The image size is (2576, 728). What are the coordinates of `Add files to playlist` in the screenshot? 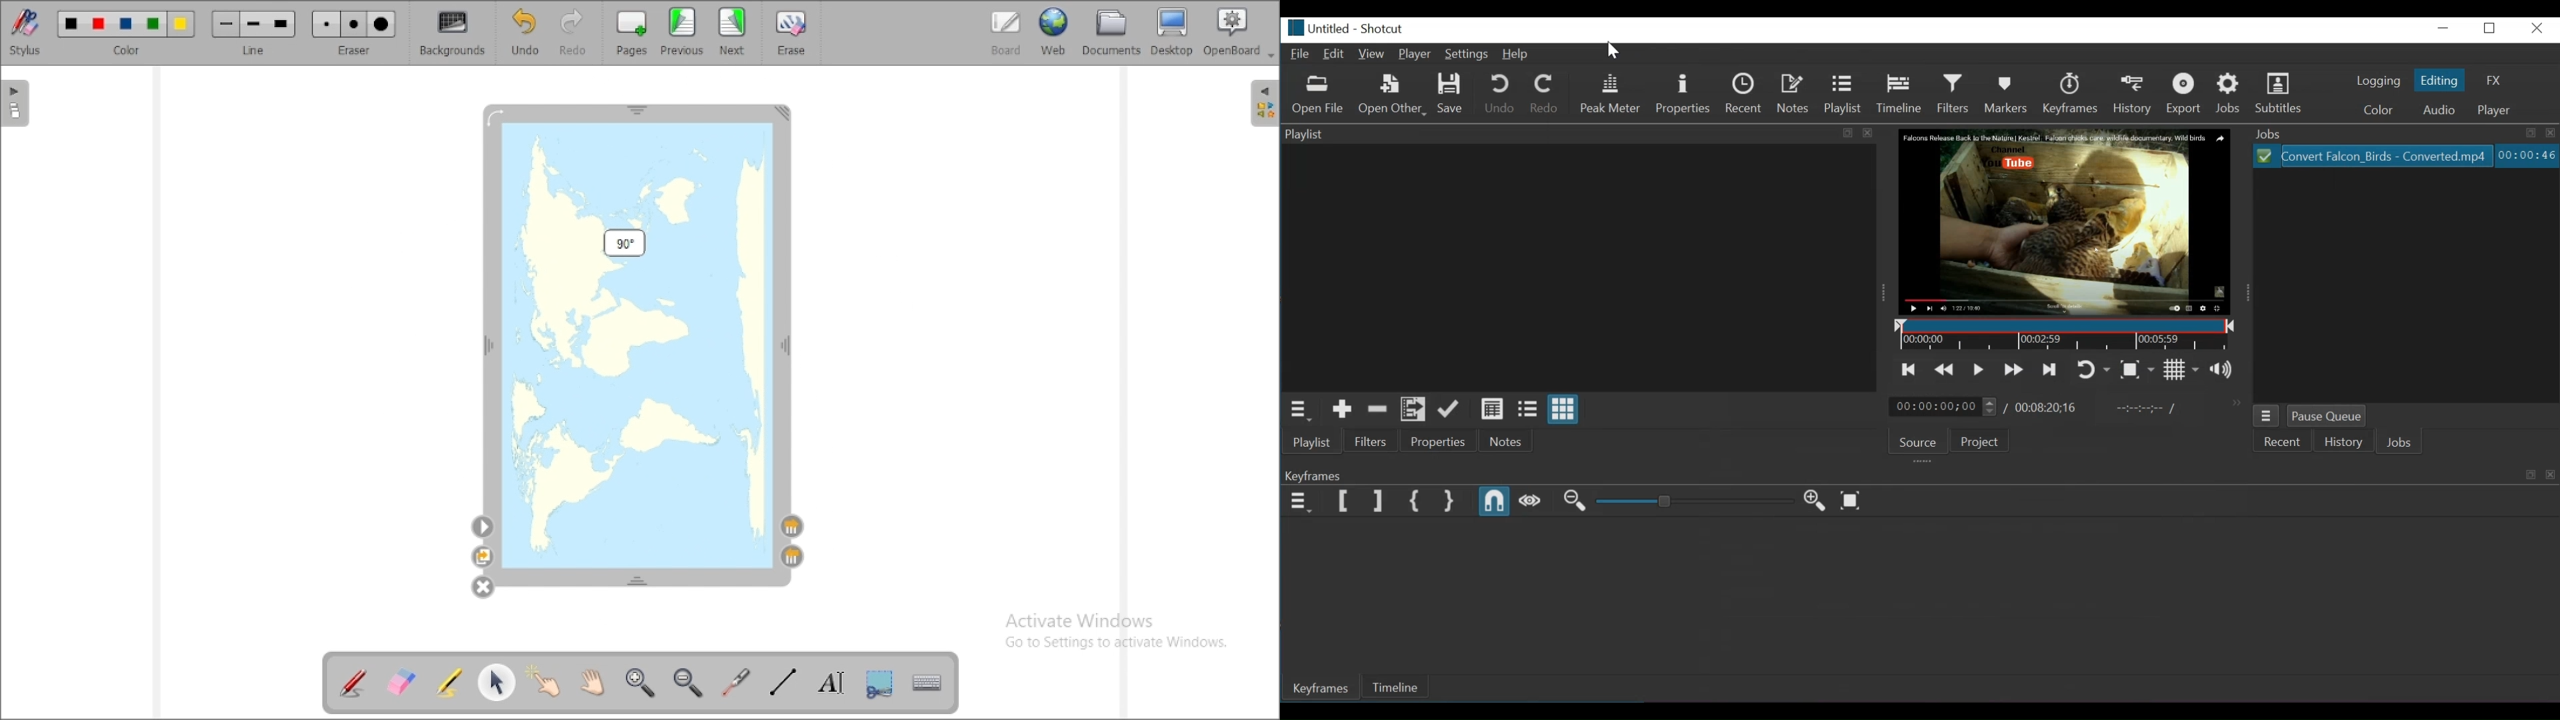 It's located at (1414, 410).